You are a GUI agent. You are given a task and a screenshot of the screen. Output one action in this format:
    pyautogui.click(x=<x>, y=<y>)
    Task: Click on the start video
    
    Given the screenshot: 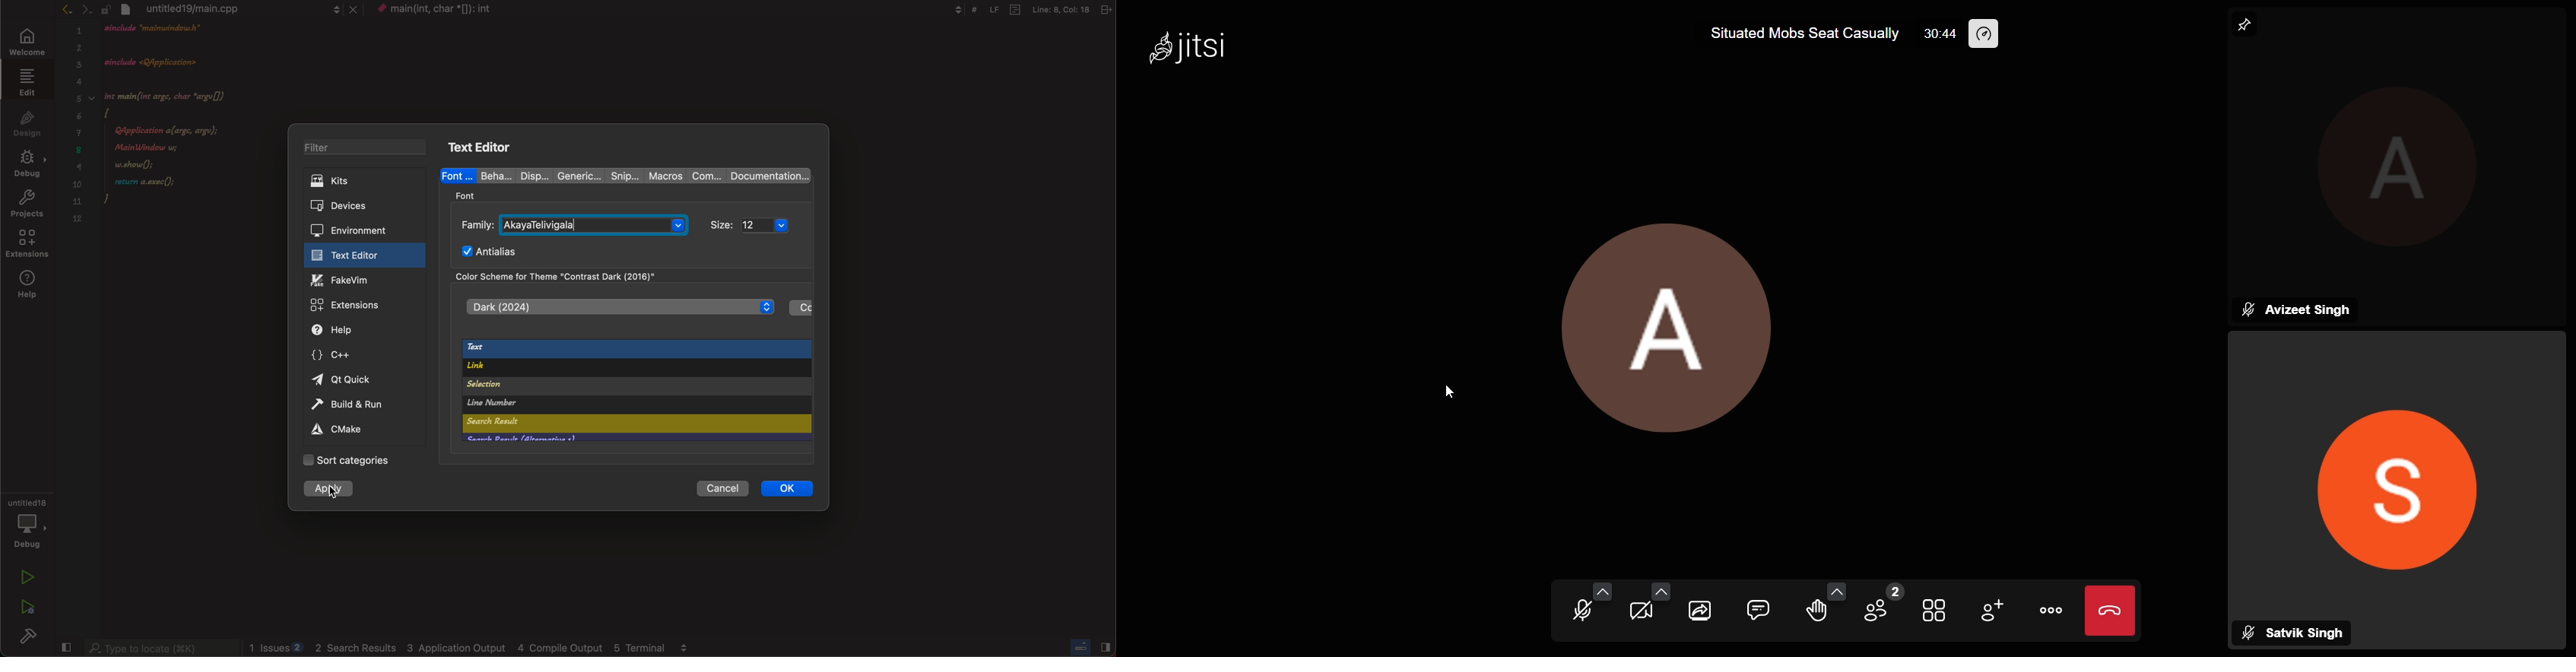 What is the action you would take?
    pyautogui.click(x=1640, y=612)
    